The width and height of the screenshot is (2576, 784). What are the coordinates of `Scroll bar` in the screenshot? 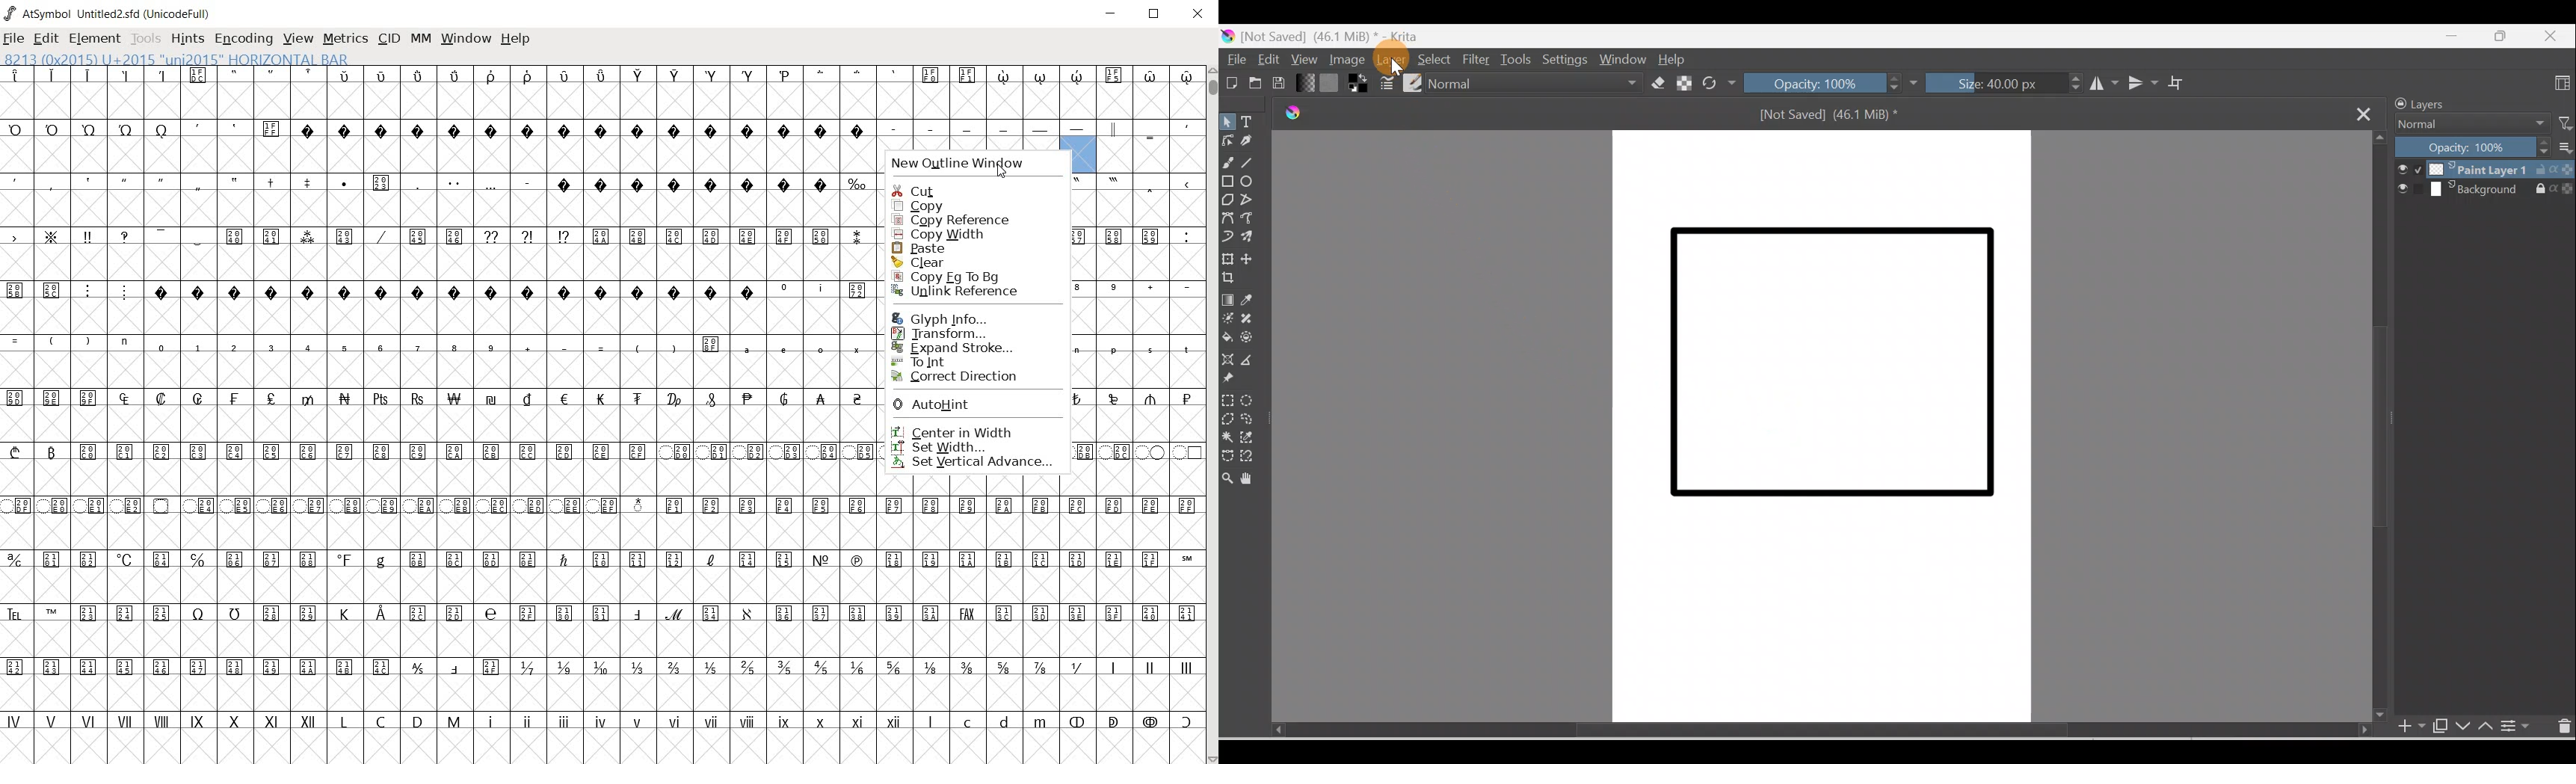 It's located at (2378, 428).